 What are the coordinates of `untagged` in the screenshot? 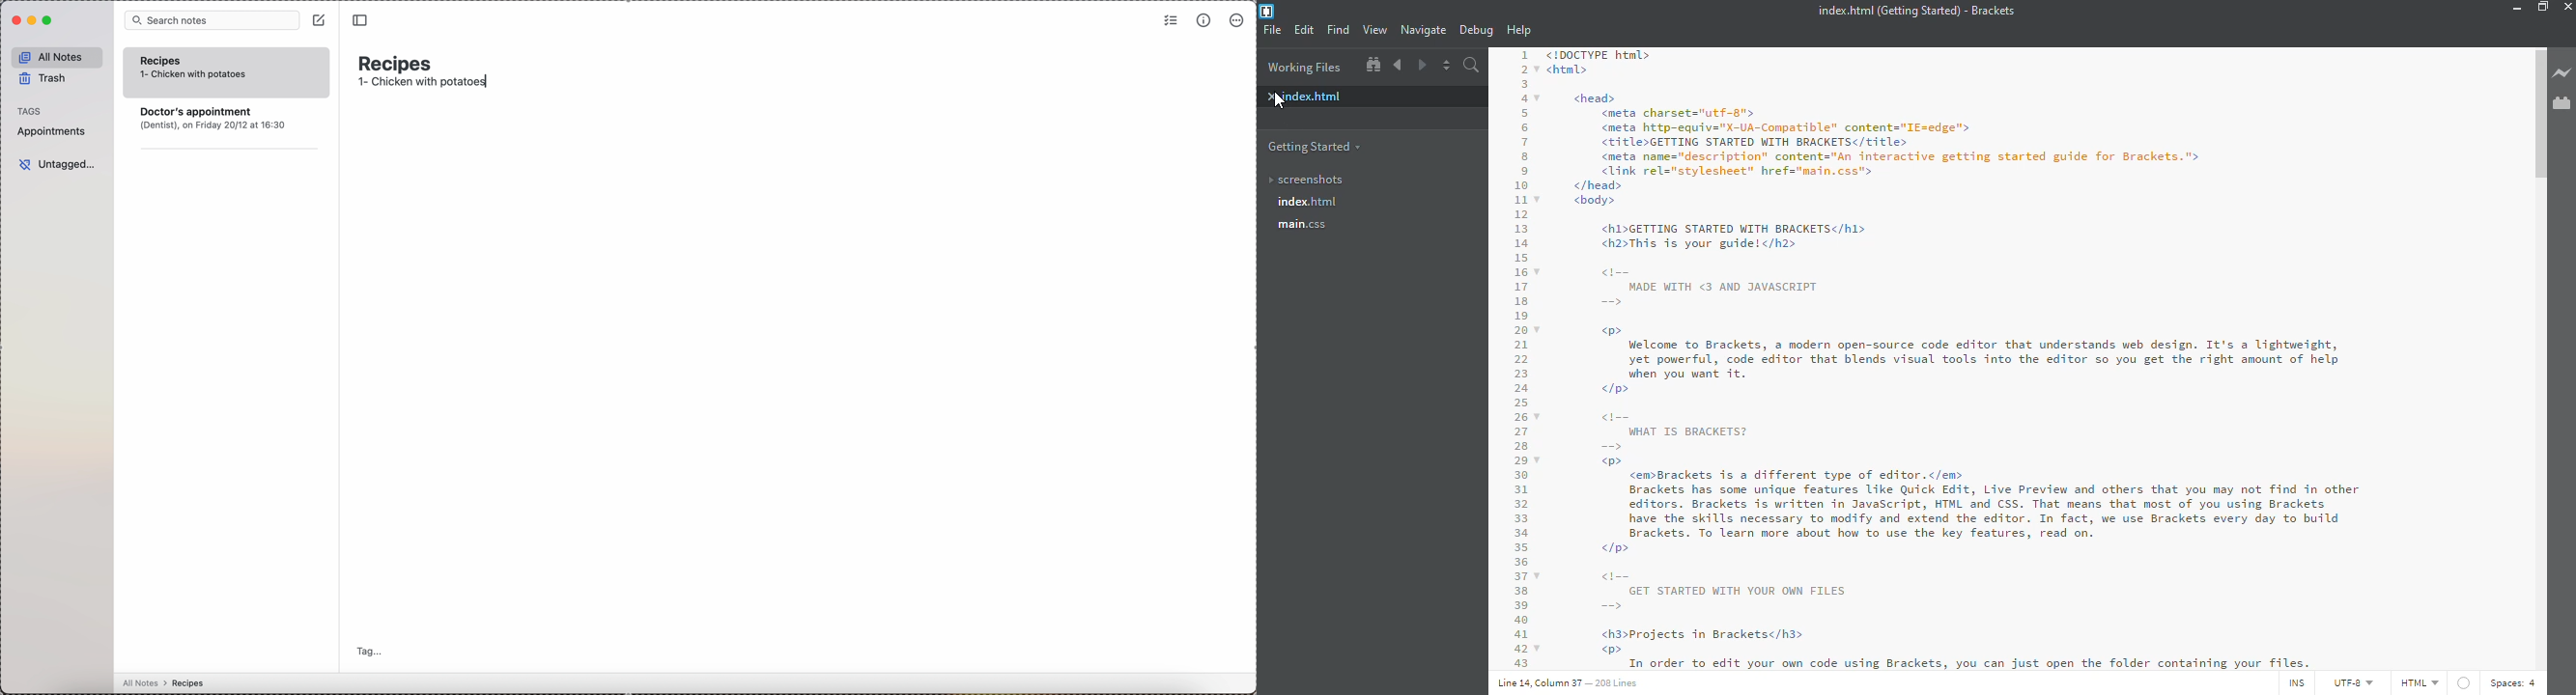 It's located at (55, 164).